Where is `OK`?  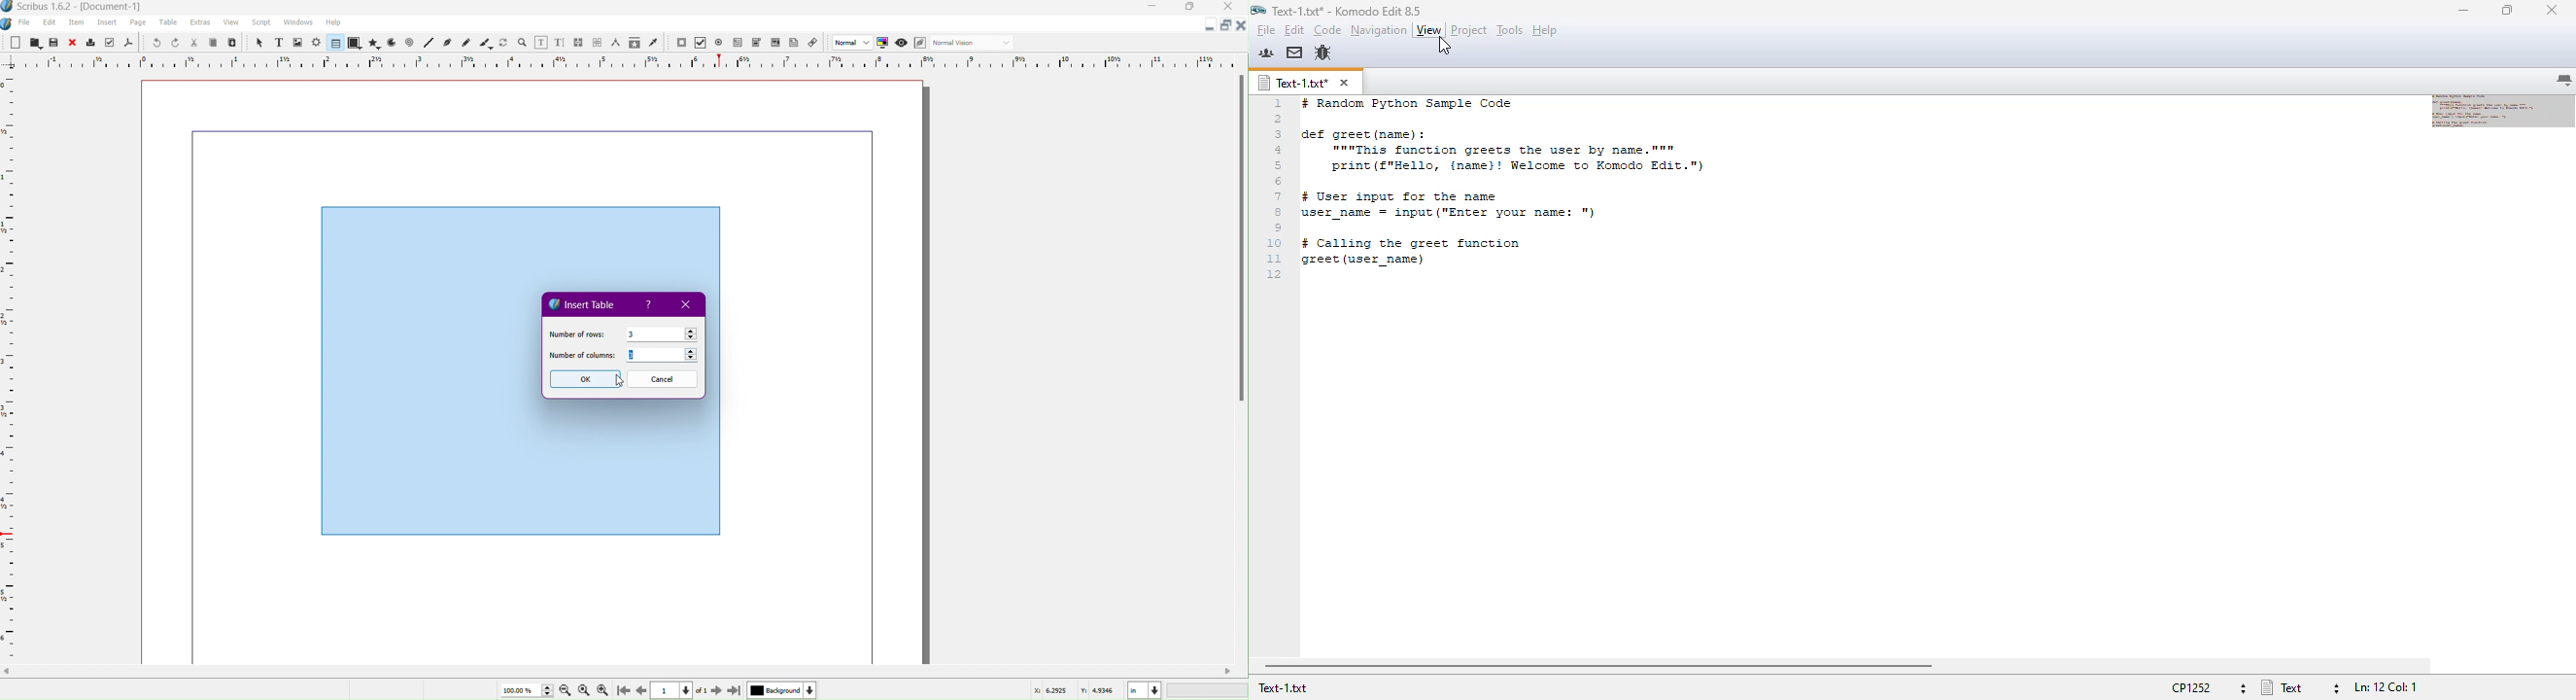
OK is located at coordinates (584, 379).